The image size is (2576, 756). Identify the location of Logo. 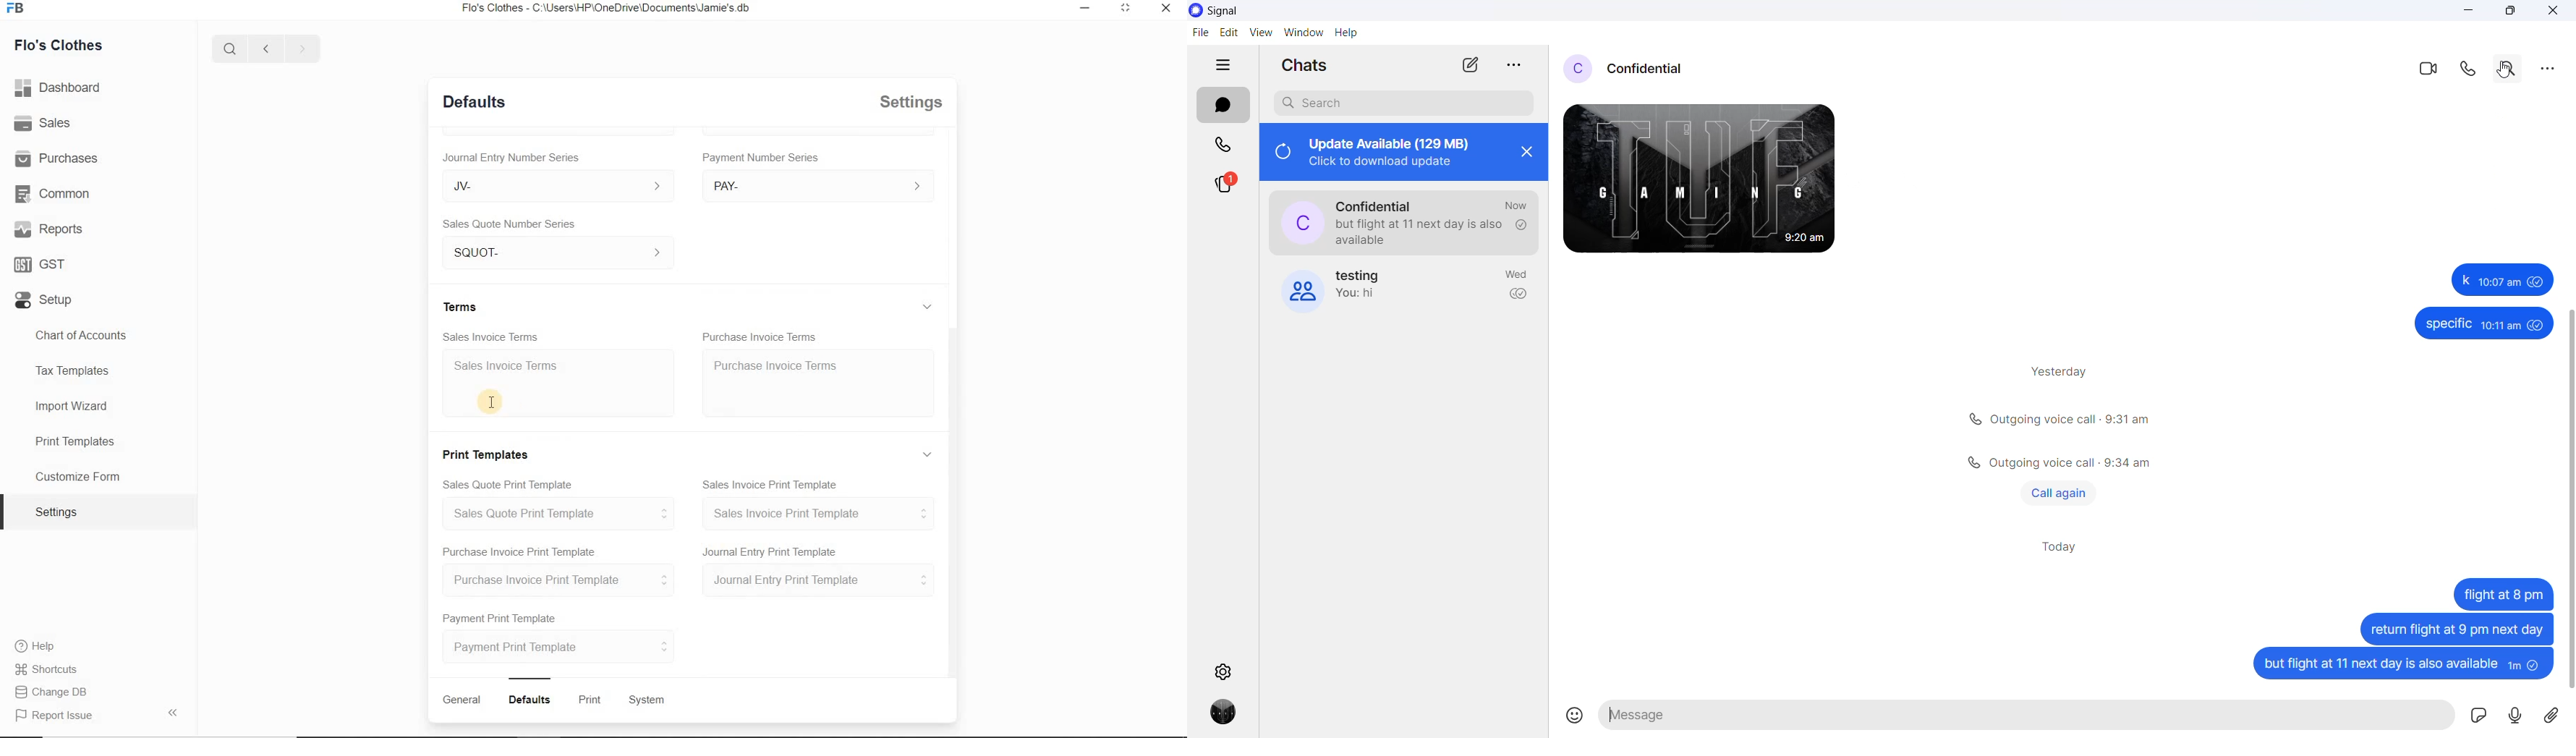
(17, 8).